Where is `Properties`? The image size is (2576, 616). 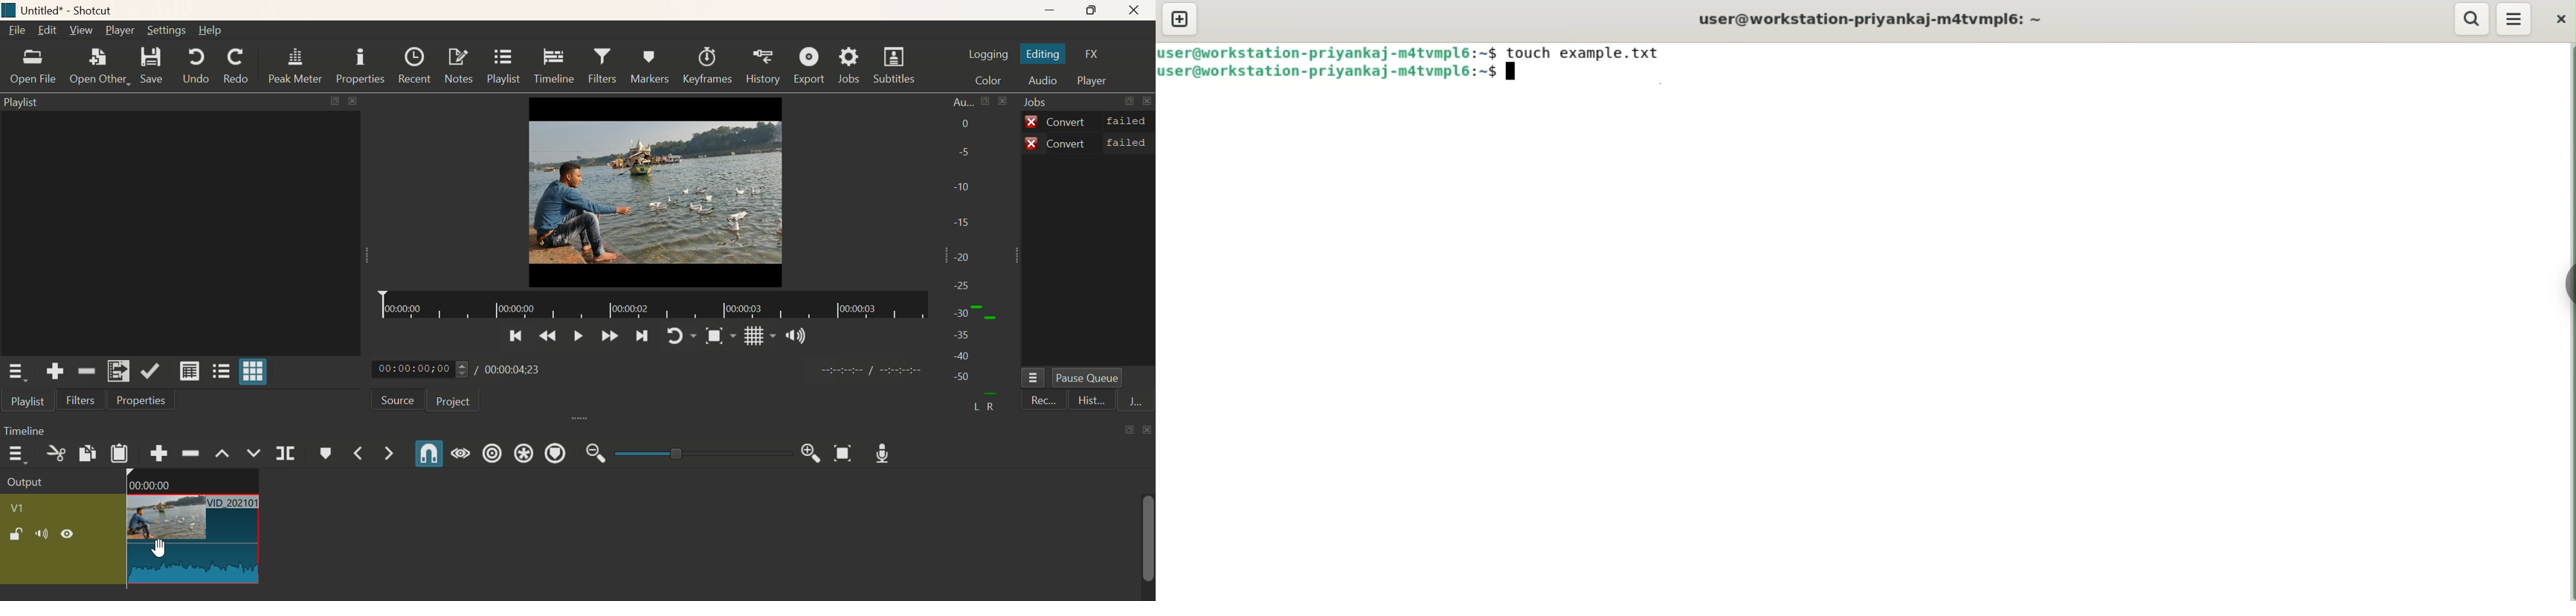
Properties is located at coordinates (359, 66).